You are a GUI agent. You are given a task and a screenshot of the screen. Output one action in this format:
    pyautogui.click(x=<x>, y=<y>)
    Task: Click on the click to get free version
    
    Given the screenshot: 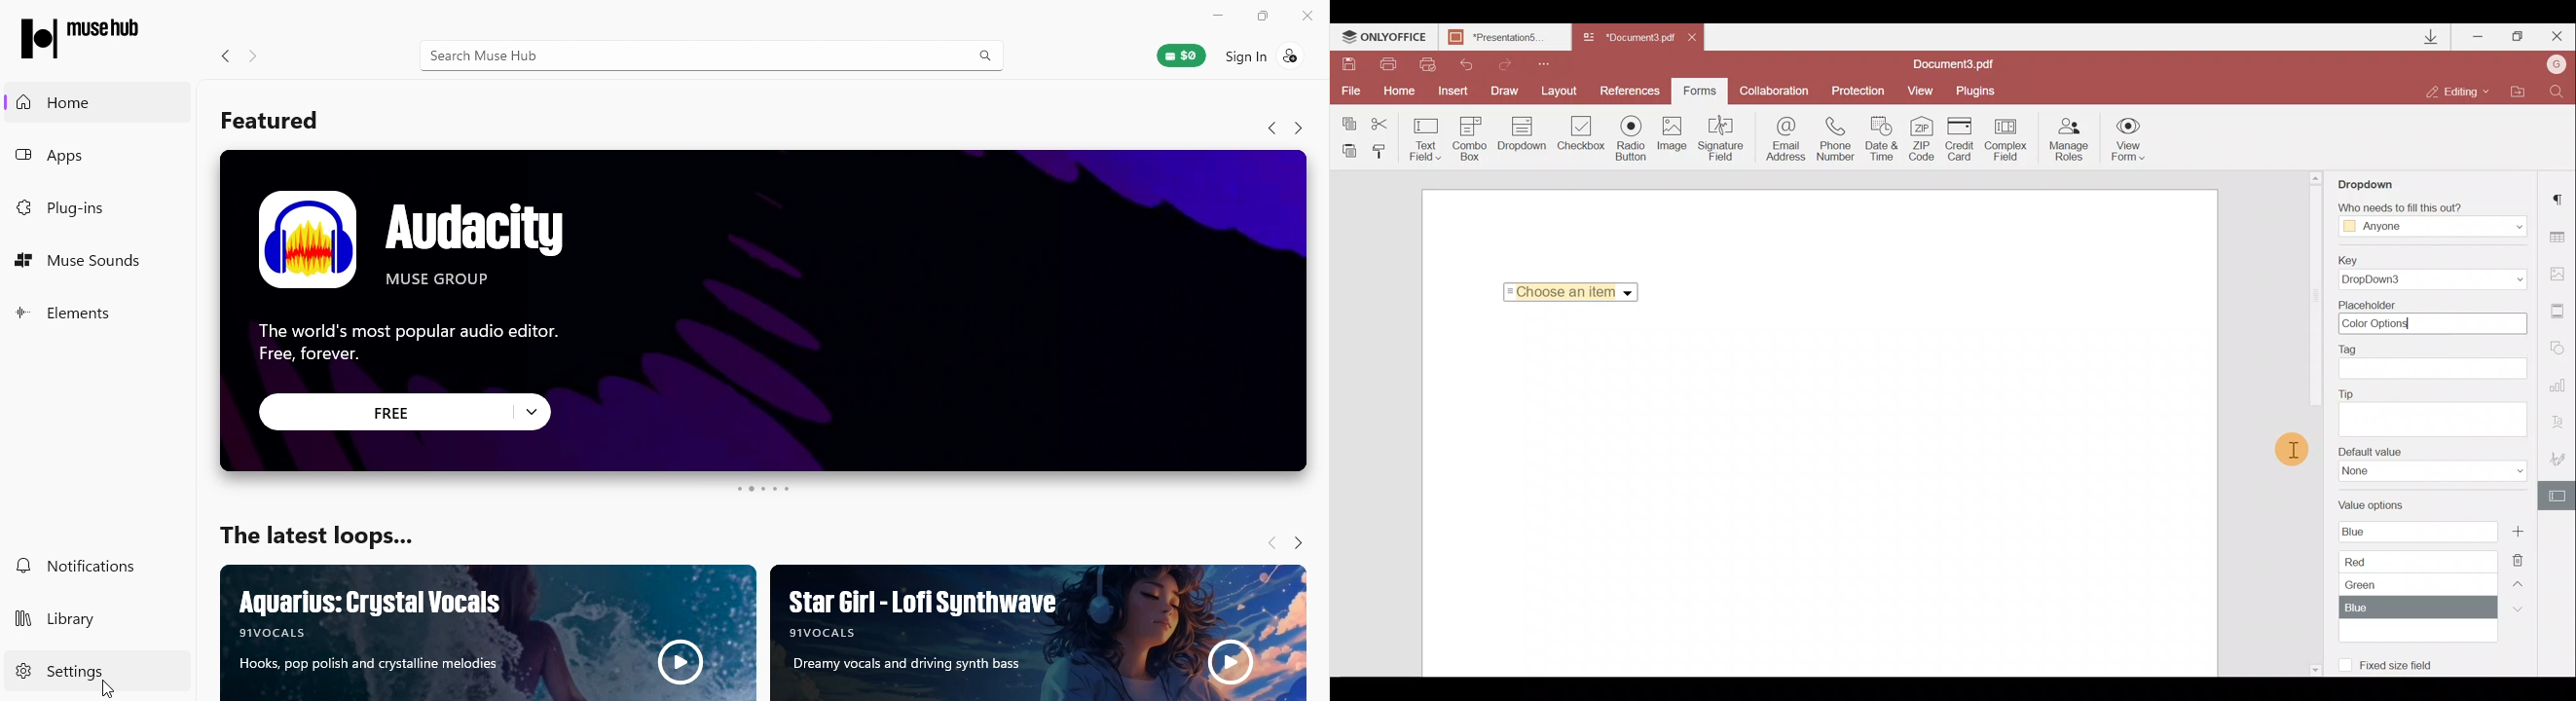 What is the action you would take?
    pyautogui.click(x=386, y=412)
    